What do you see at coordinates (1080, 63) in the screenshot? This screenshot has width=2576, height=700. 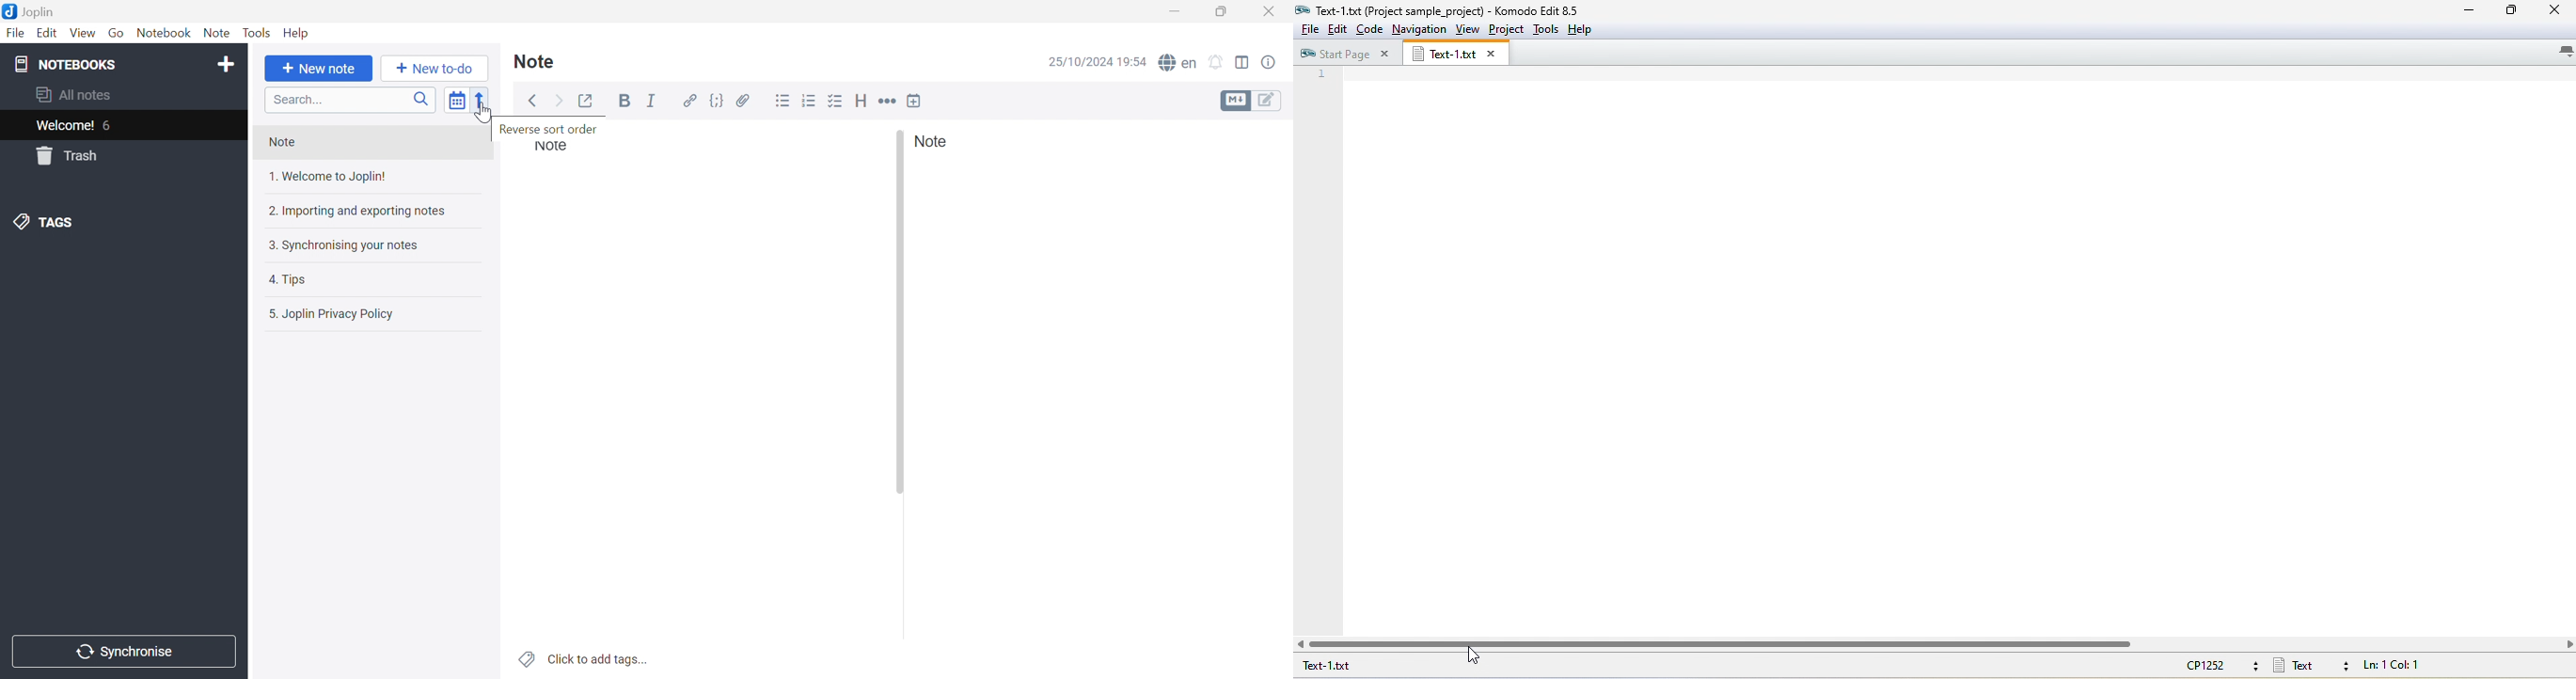 I see `25/10/2024` at bounding box center [1080, 63].